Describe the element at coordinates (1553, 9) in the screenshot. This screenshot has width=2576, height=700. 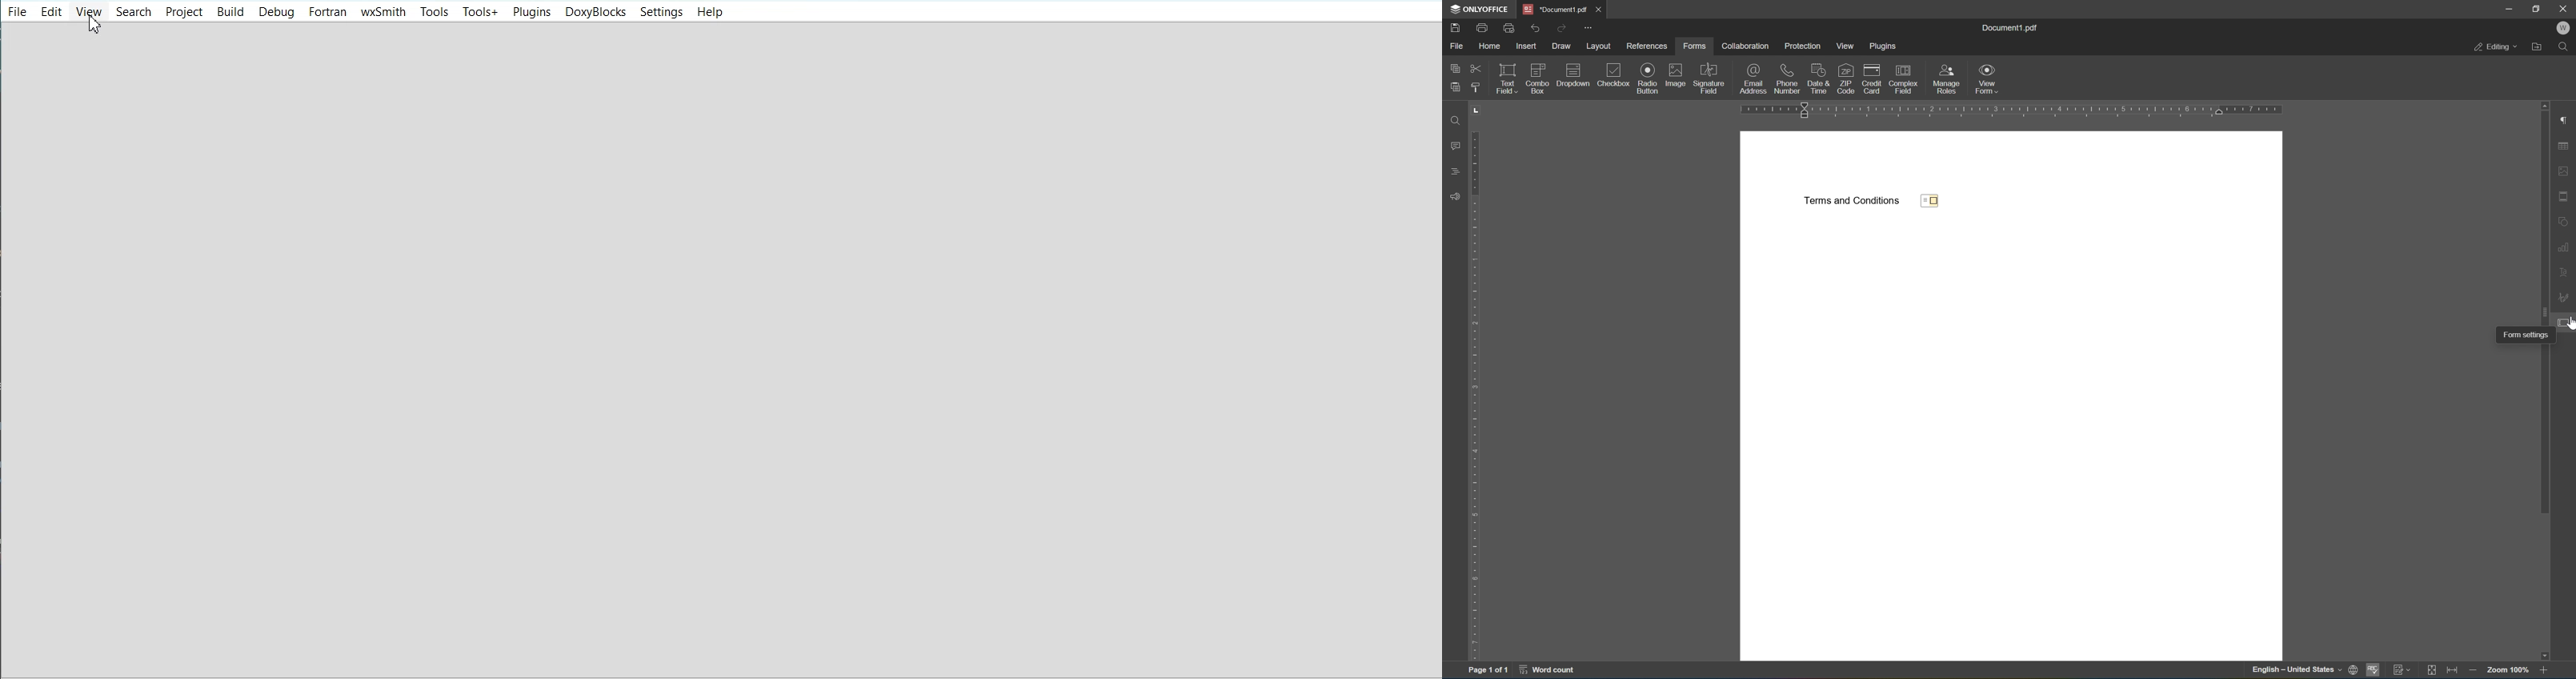
I see `*document1.pdf` at that location.